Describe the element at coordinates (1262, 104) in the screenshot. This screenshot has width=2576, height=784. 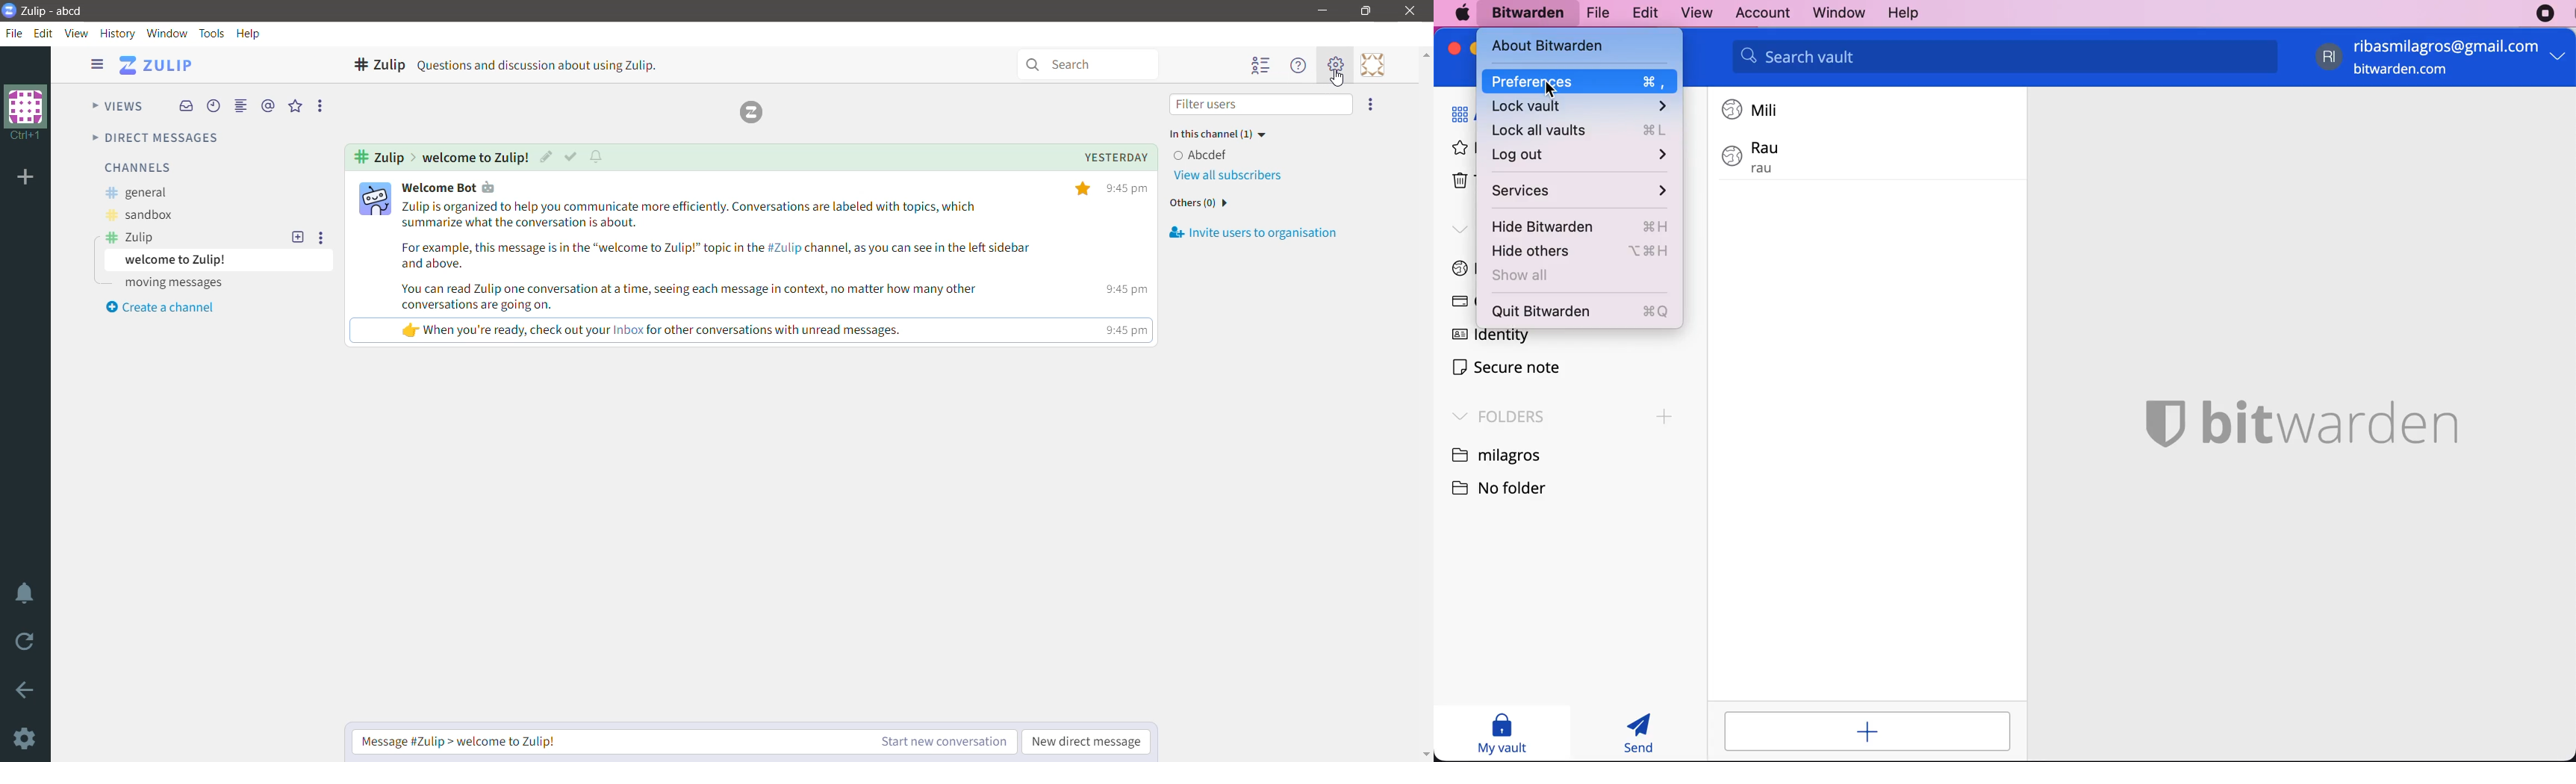
I see `Filter users` at that location.